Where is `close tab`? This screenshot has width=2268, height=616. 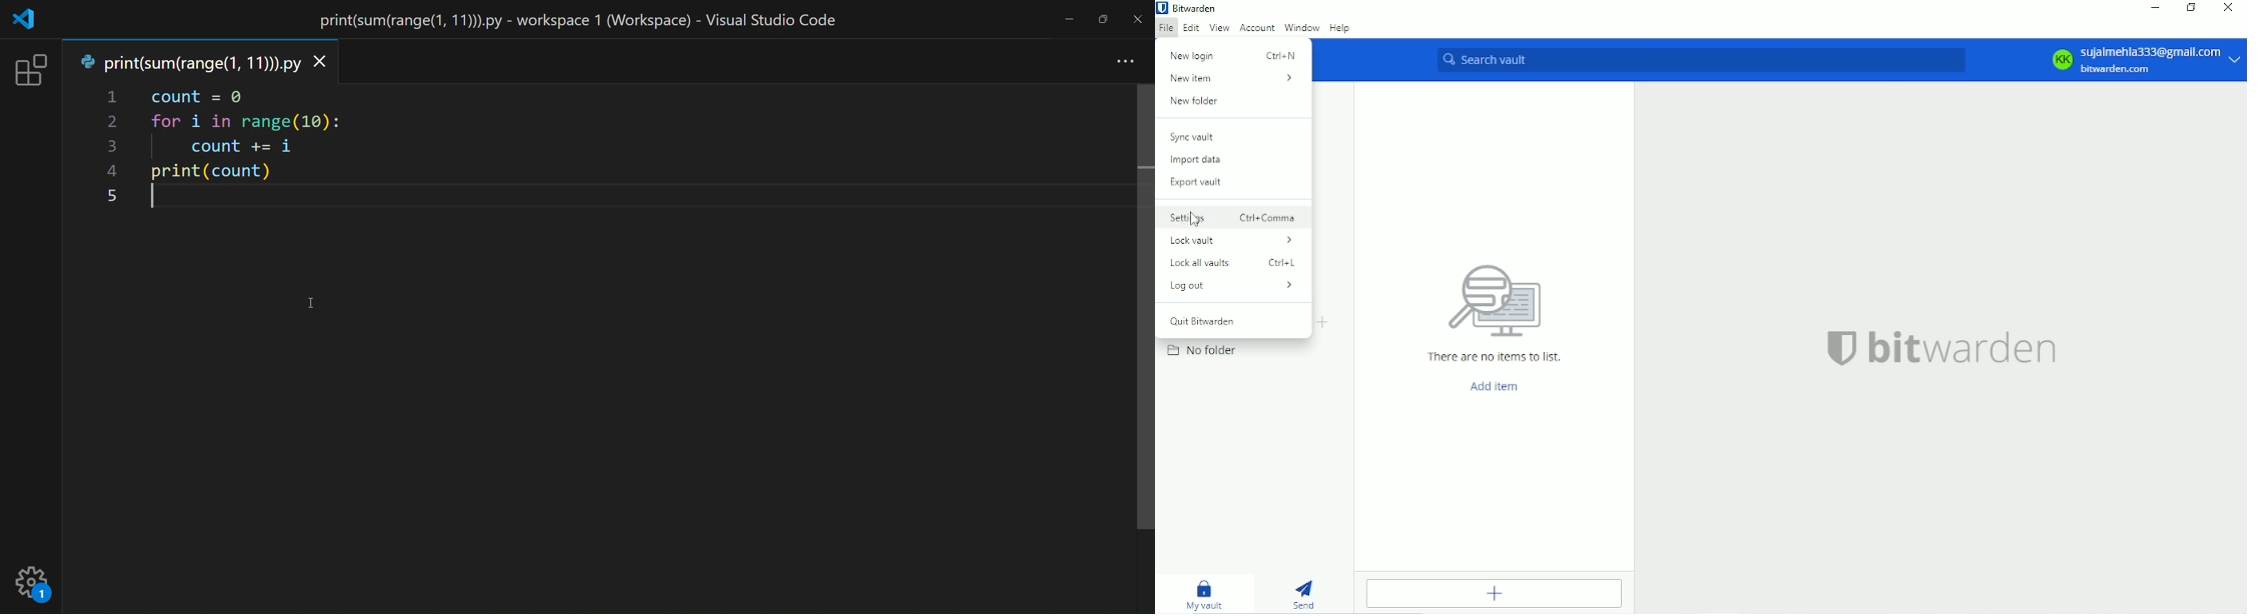 close tab is located at coordinates (325, 63).